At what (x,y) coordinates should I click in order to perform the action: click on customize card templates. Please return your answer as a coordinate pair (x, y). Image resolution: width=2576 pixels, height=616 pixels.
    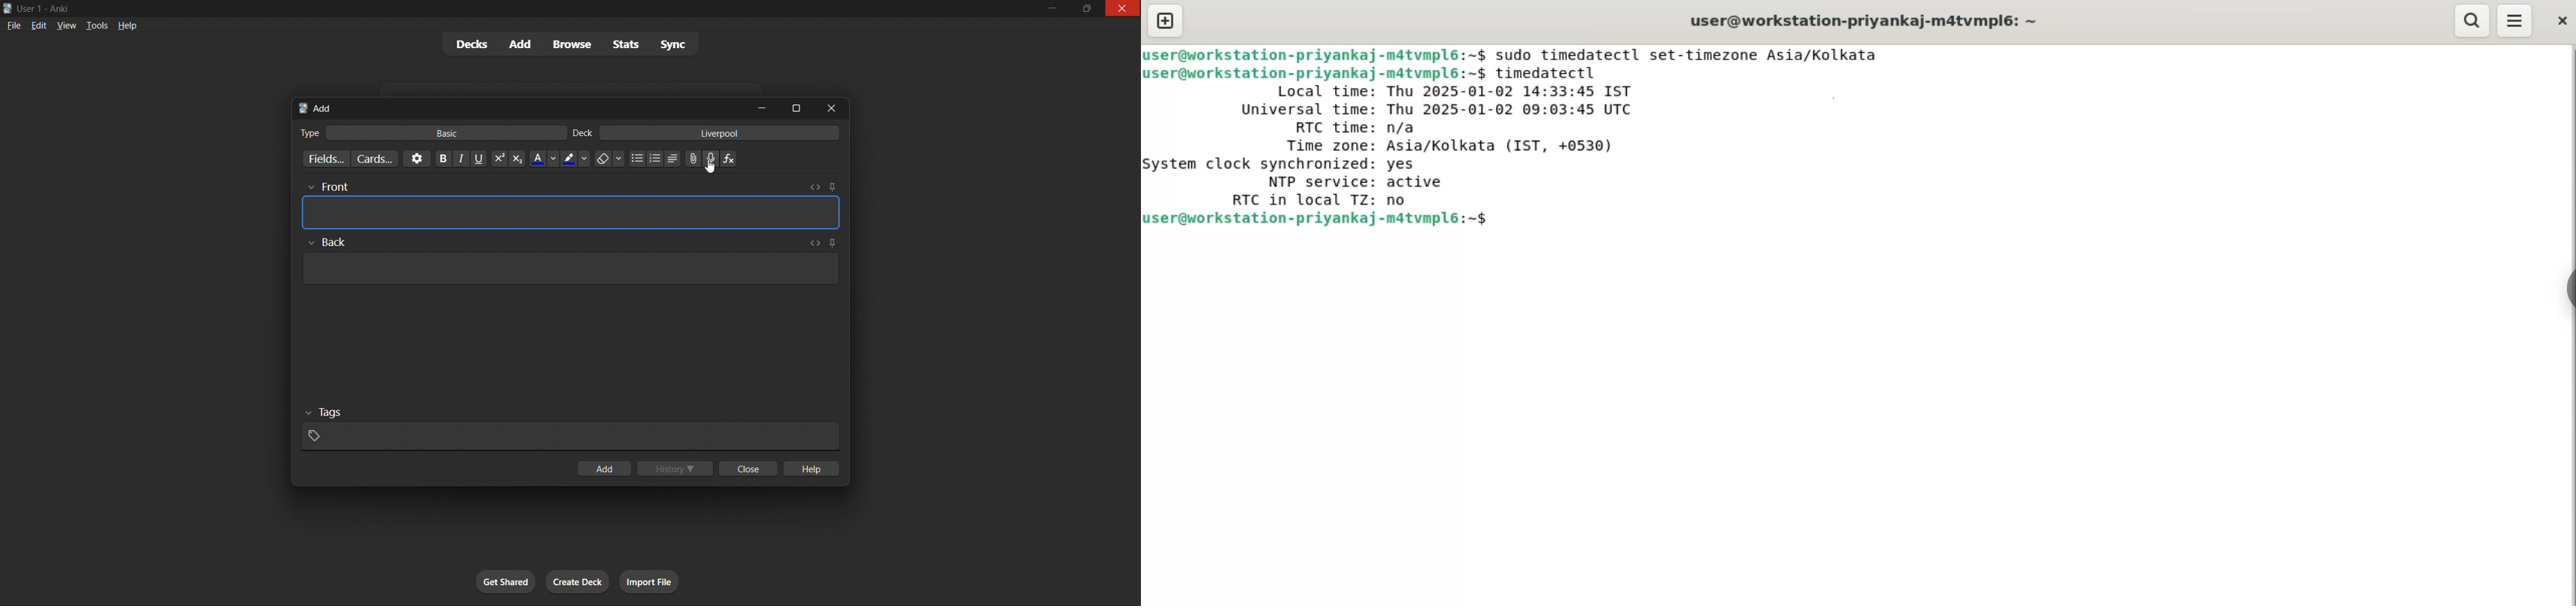
    Looking at the image, I should click on (373, 160).